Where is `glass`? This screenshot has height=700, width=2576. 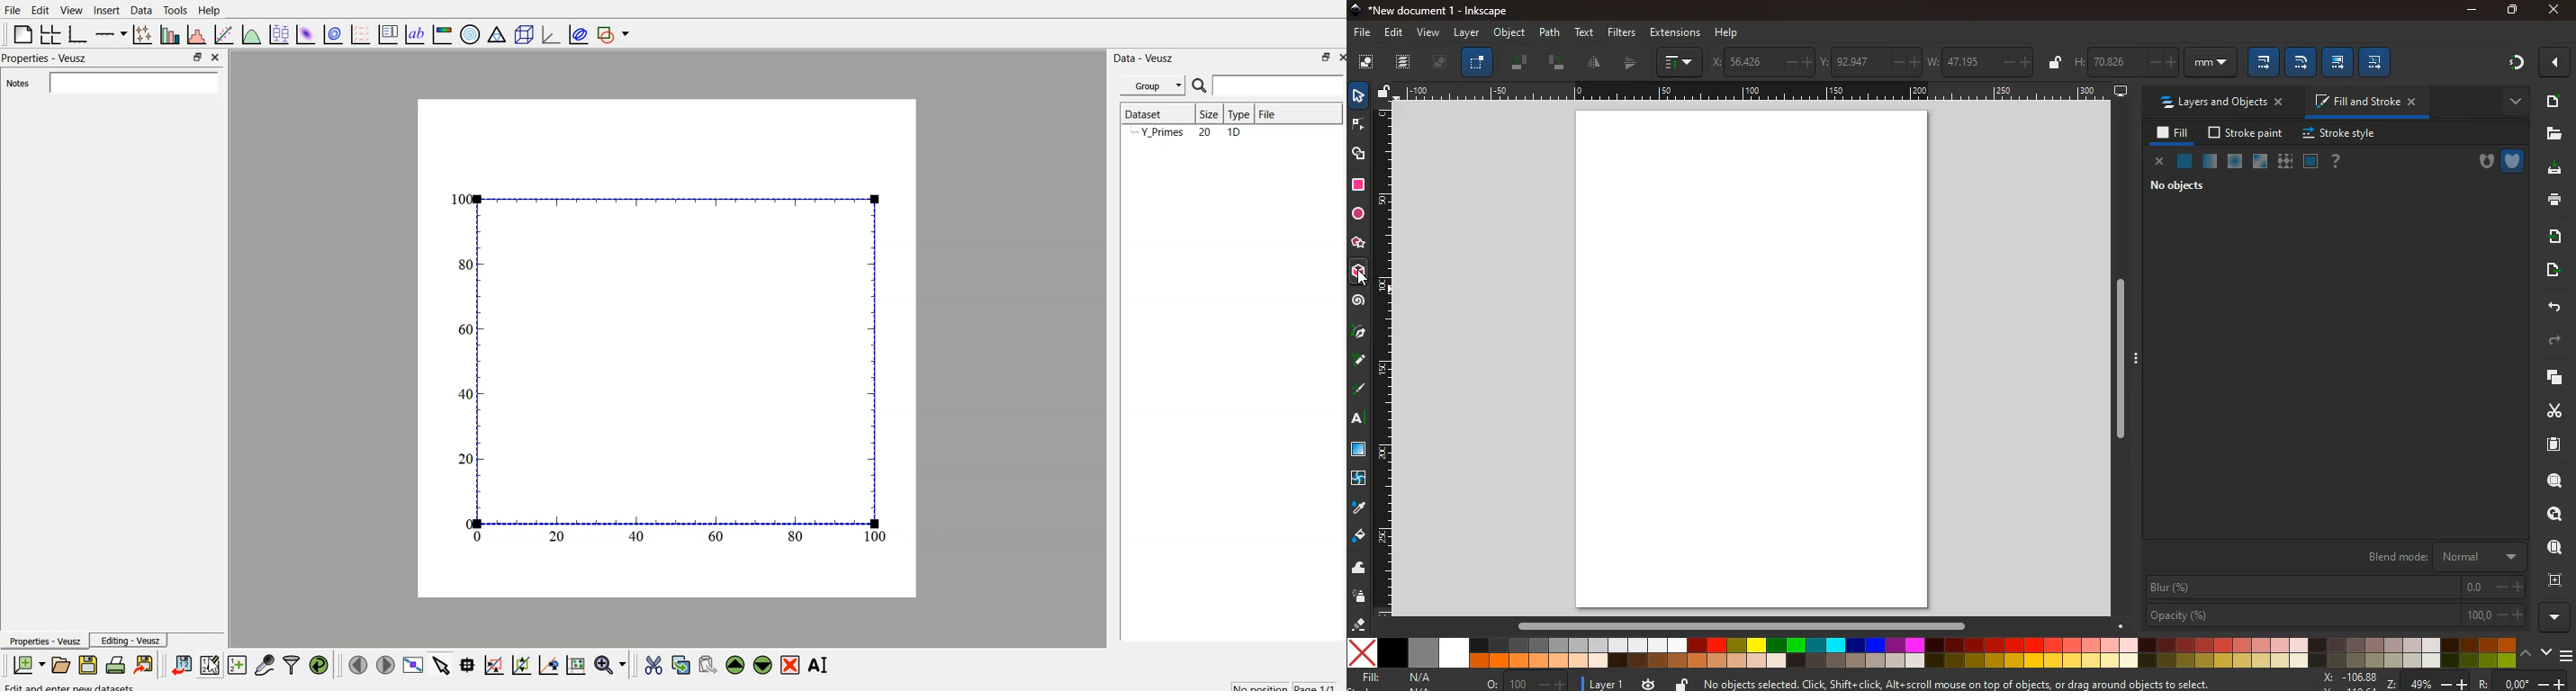
glass is located at coordinates (2258, 162).